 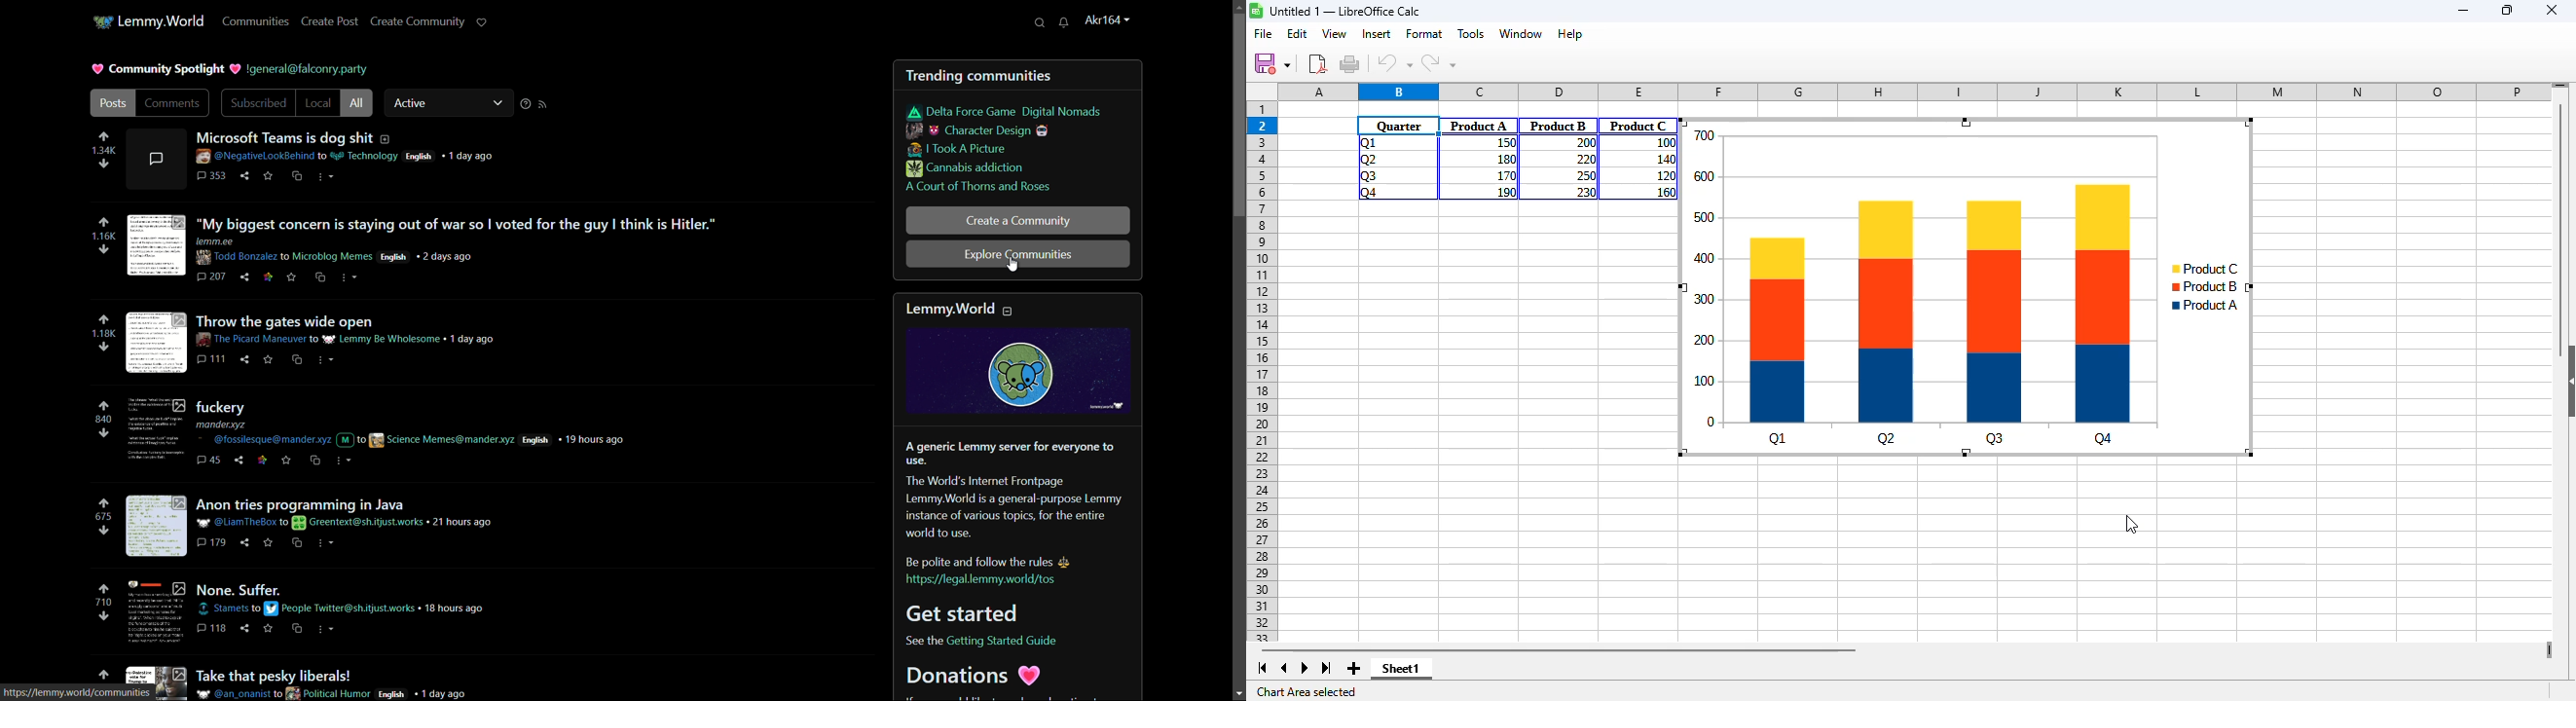 What do you see at coordinates (210, 460) in the screenshot?
I see `comments` at bounding box center [210, 460].